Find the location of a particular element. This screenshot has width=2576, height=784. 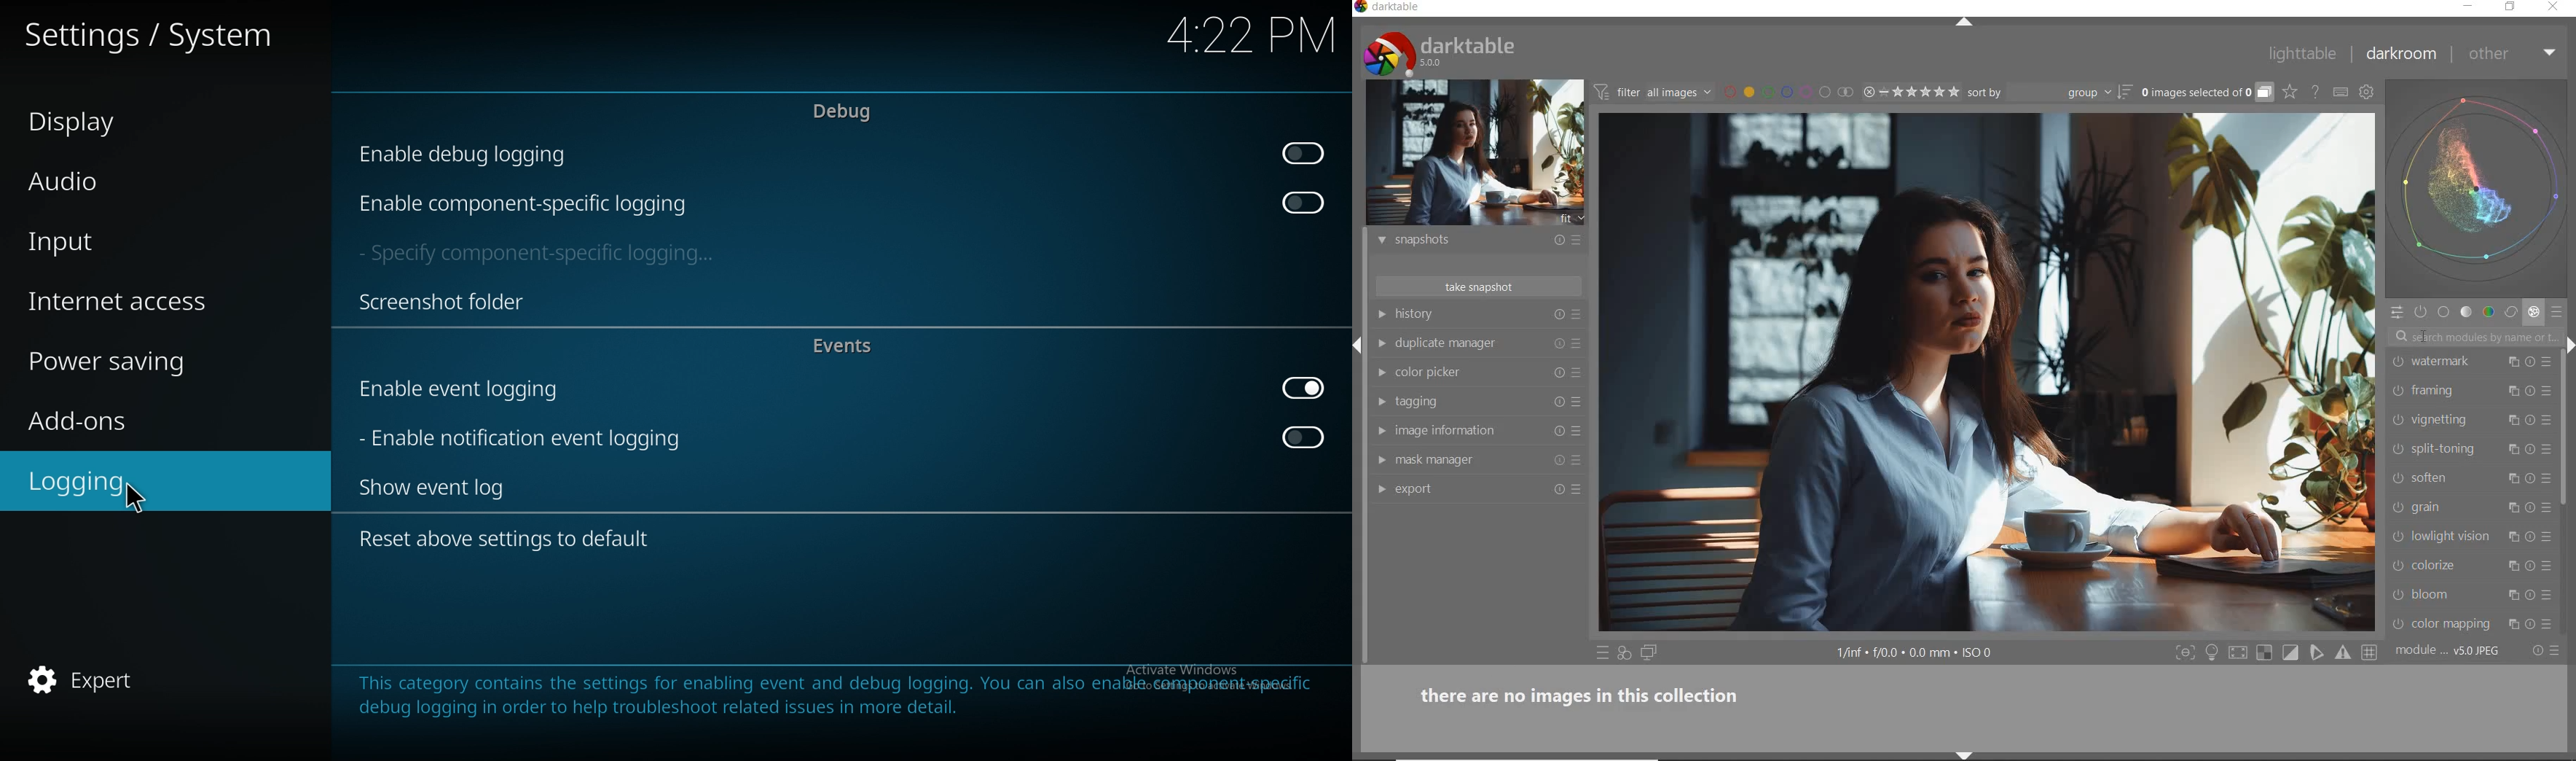

quick access to preset is located at coordinates (1603, 652).